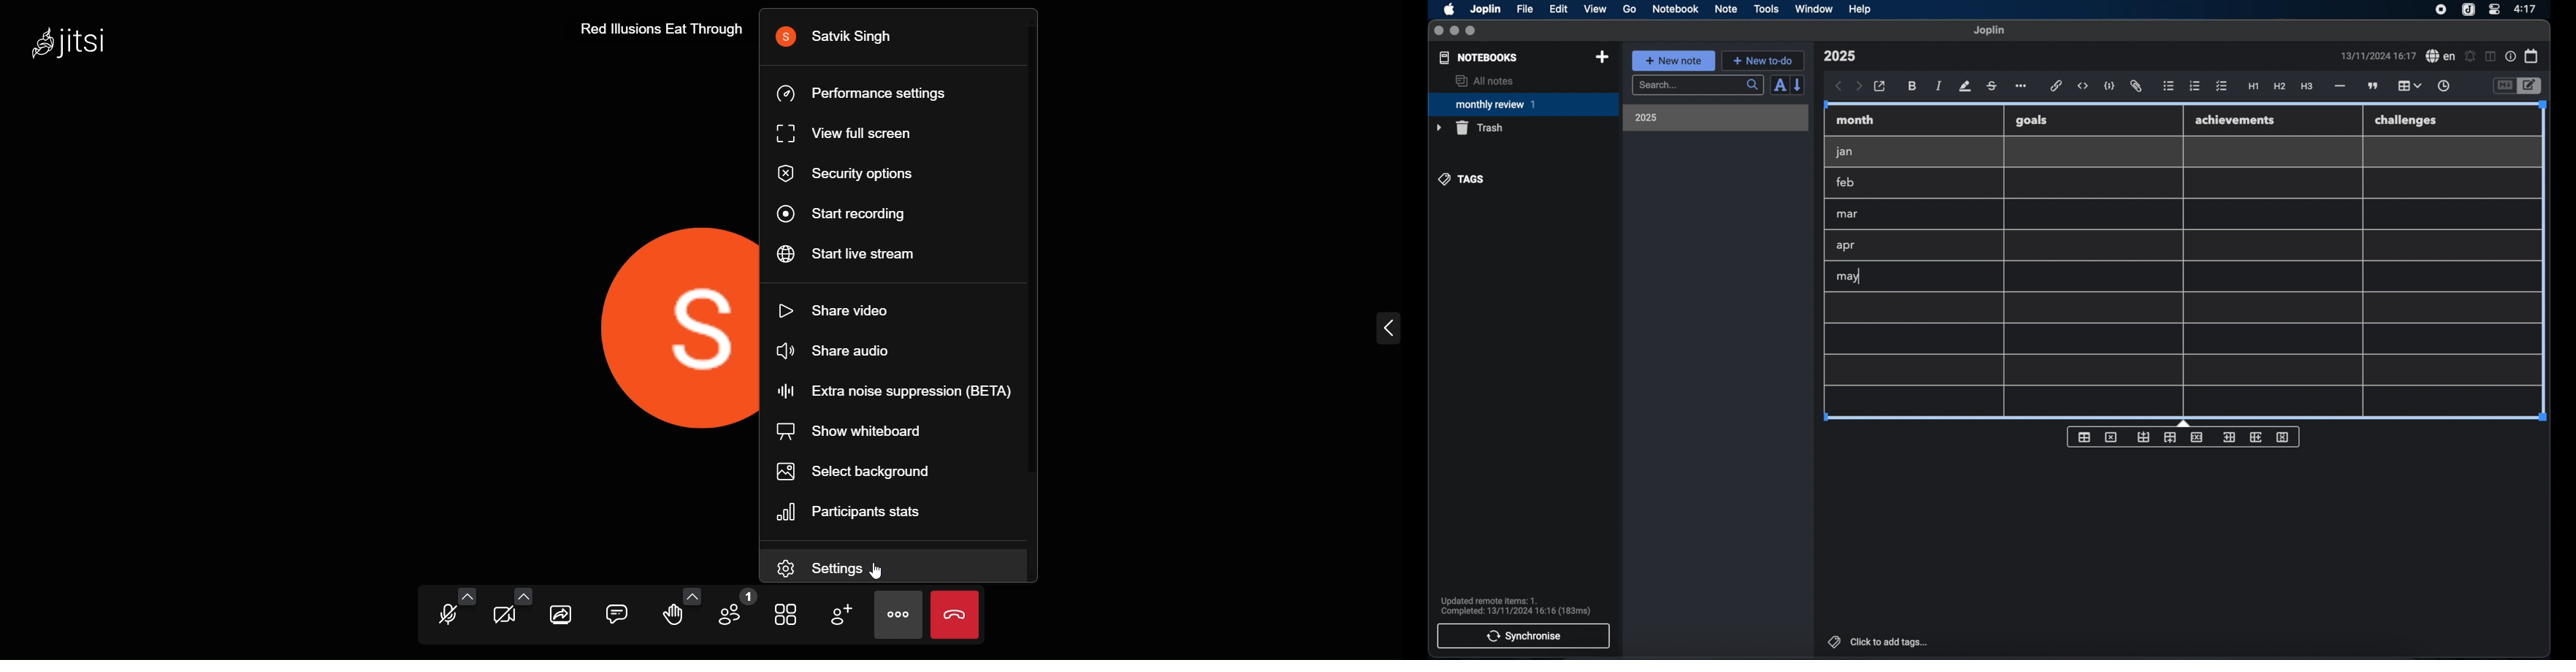  I want to click on all notes, so click(1484, 81).